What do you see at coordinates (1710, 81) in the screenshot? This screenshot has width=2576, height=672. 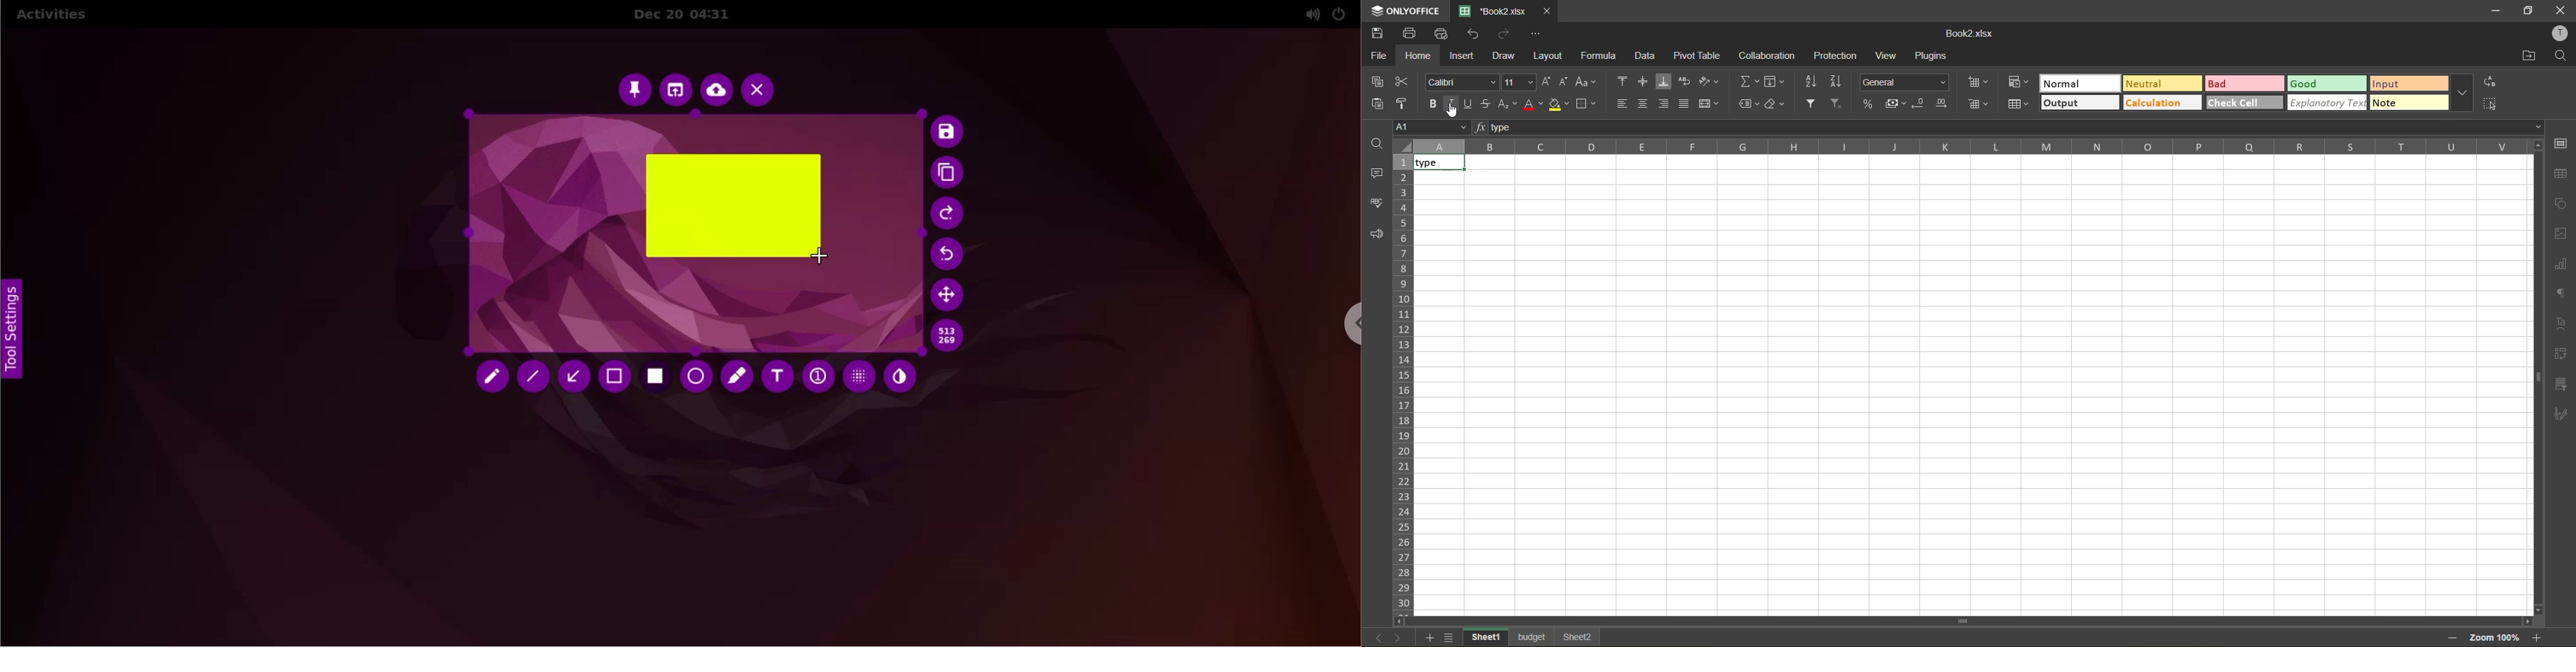 I see `orientation` at bounding box center [1710, 81].